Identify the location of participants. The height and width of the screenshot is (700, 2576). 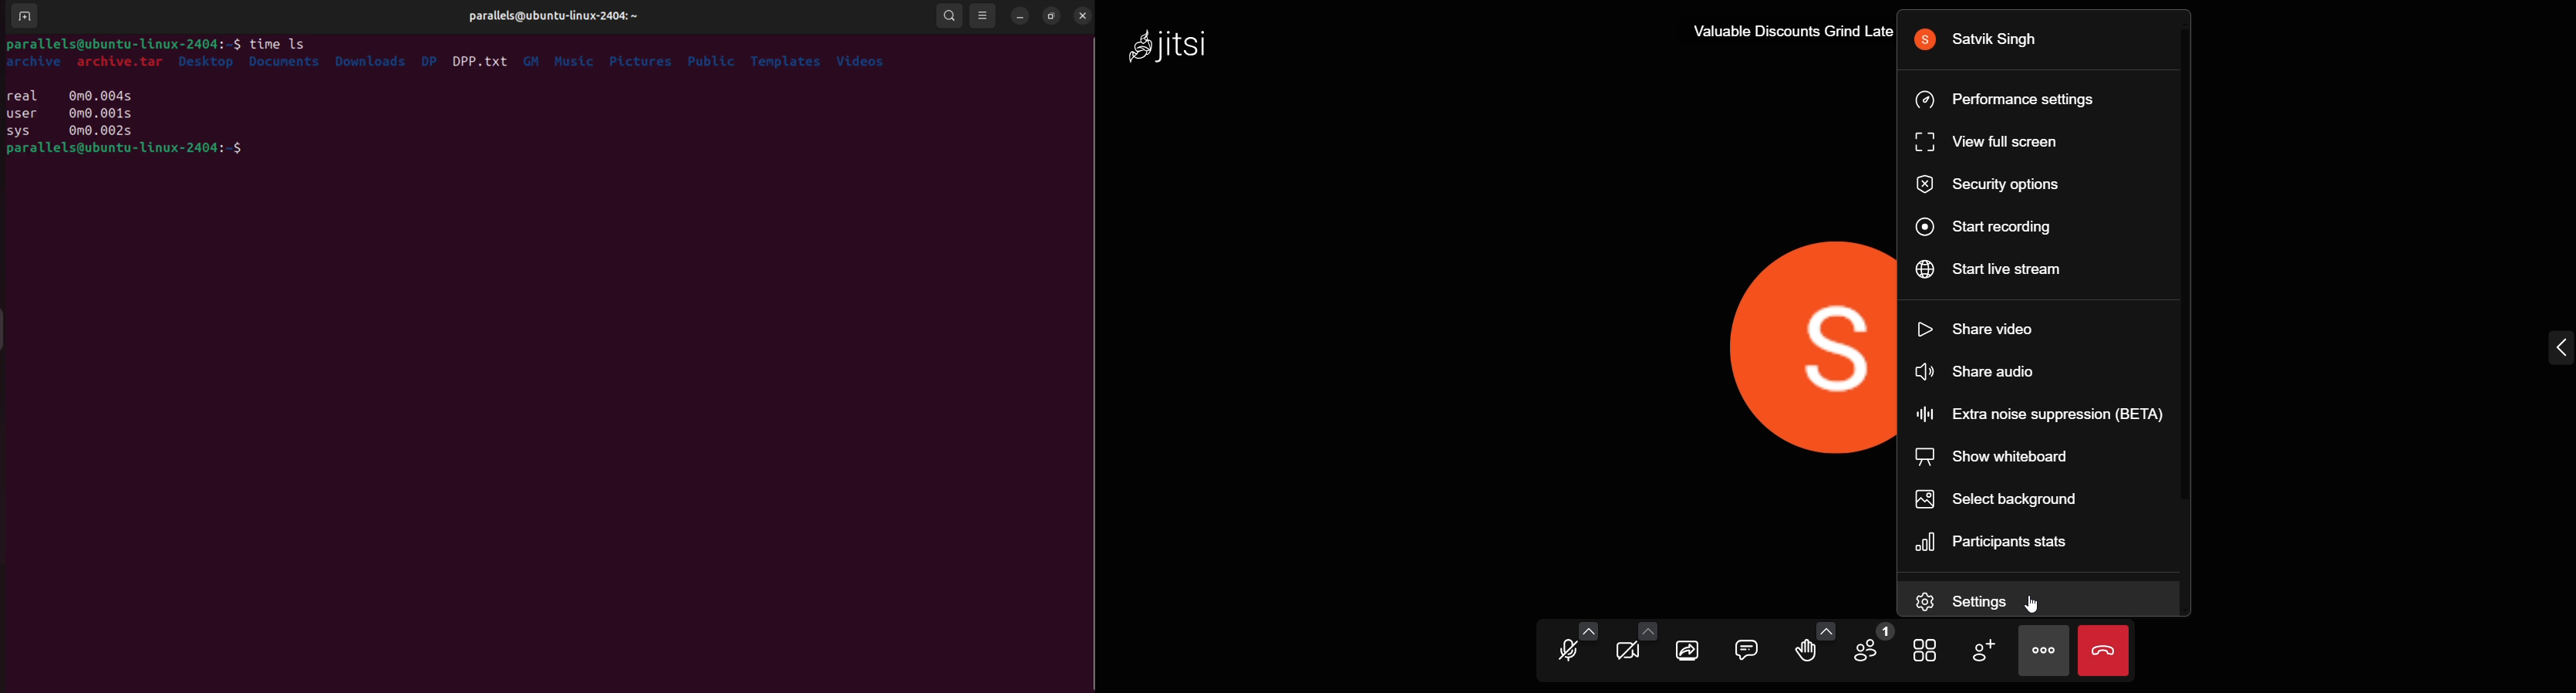
(1871, 645).